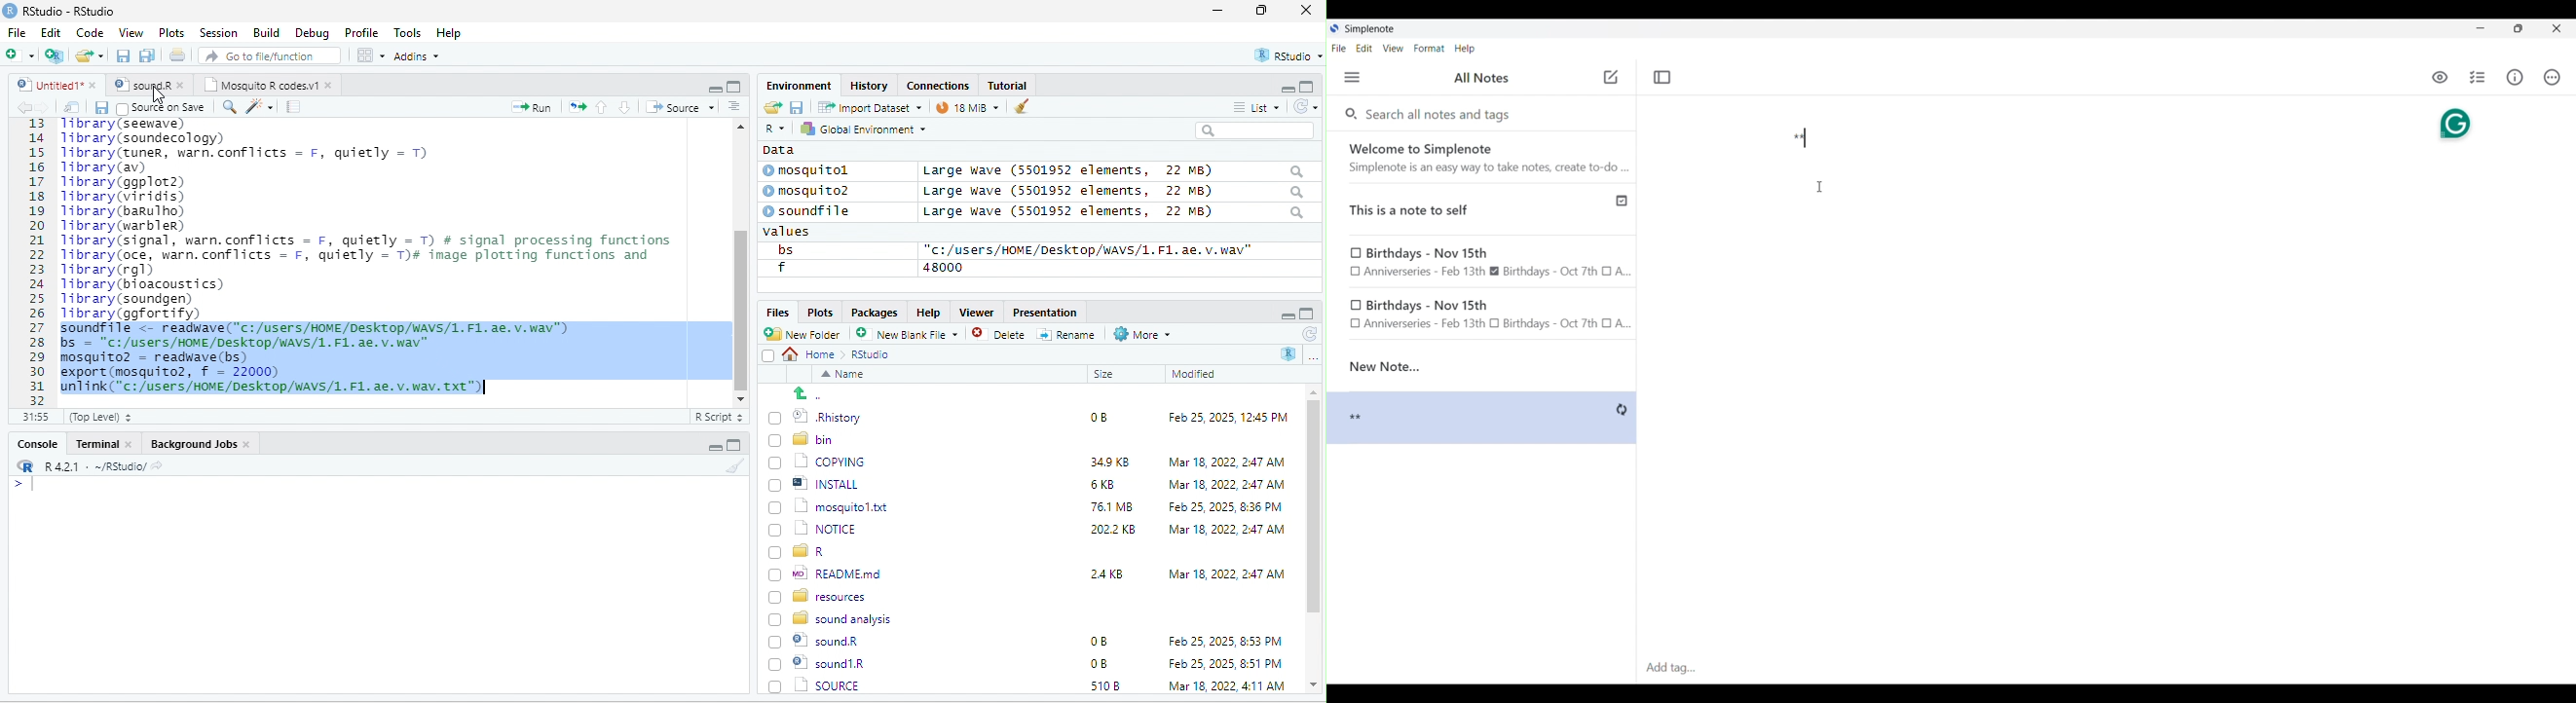  I want to click on Published note indicated by check icon, so click(1483, 210).